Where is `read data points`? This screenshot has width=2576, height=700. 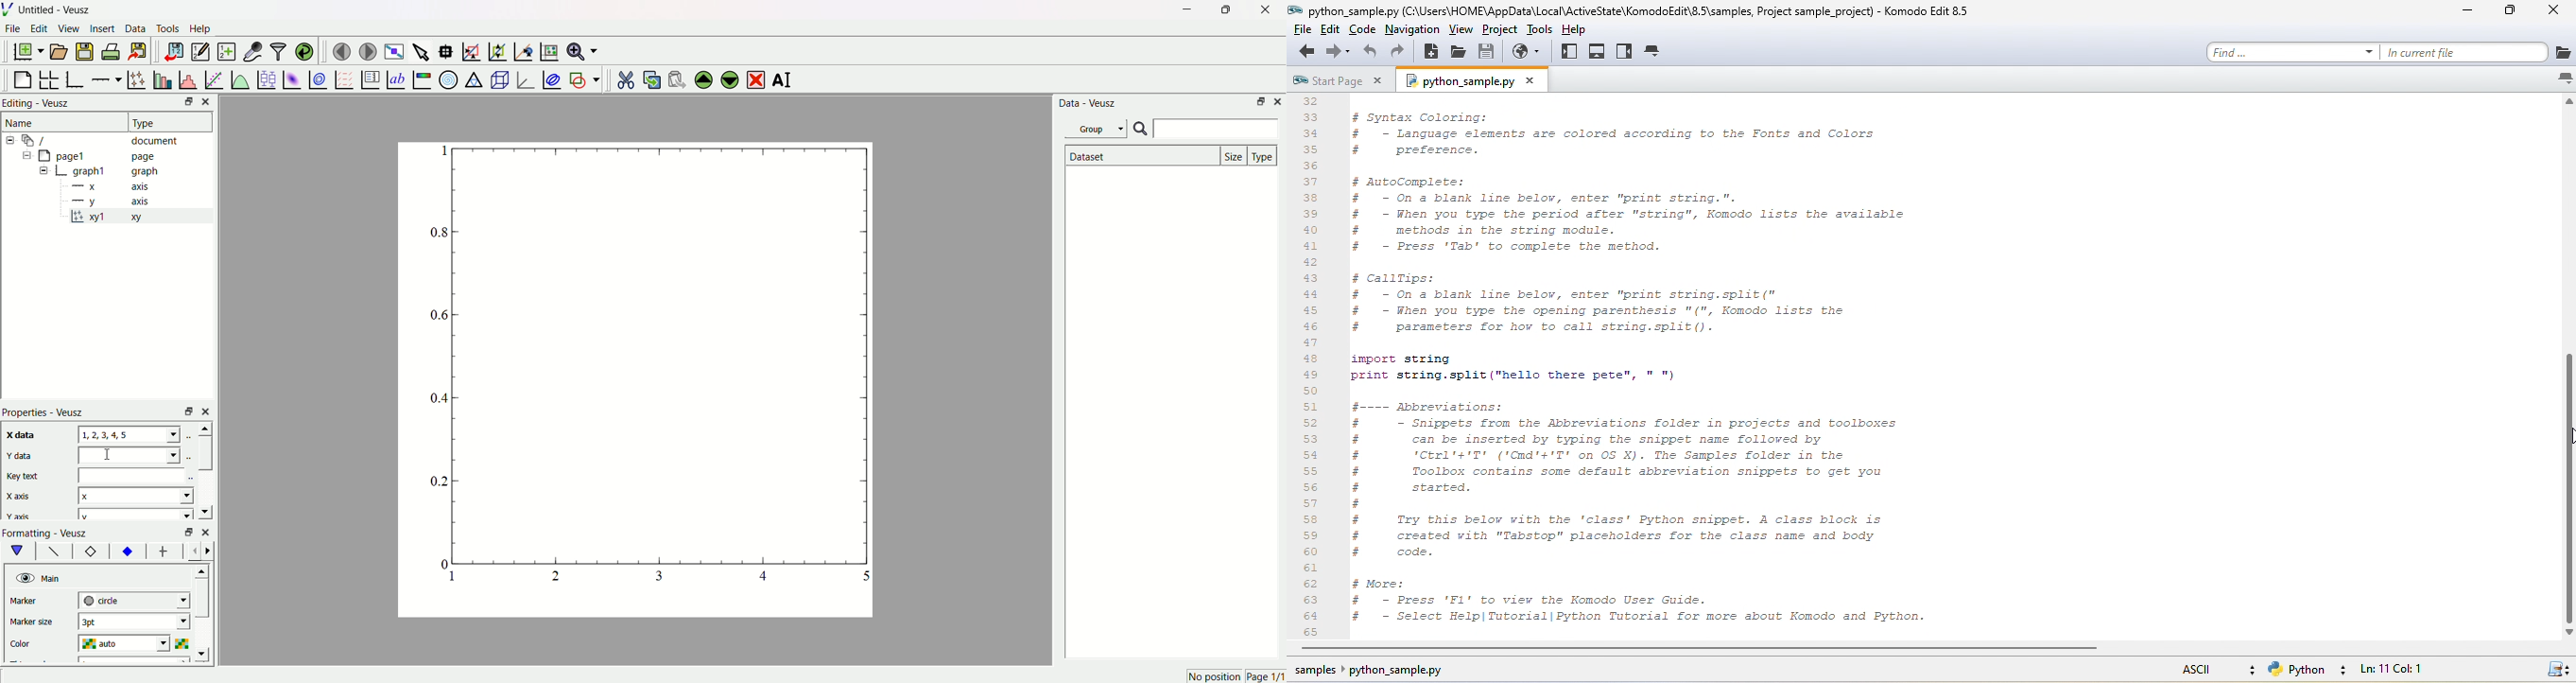 read data points is located at coordinates (449, 49).